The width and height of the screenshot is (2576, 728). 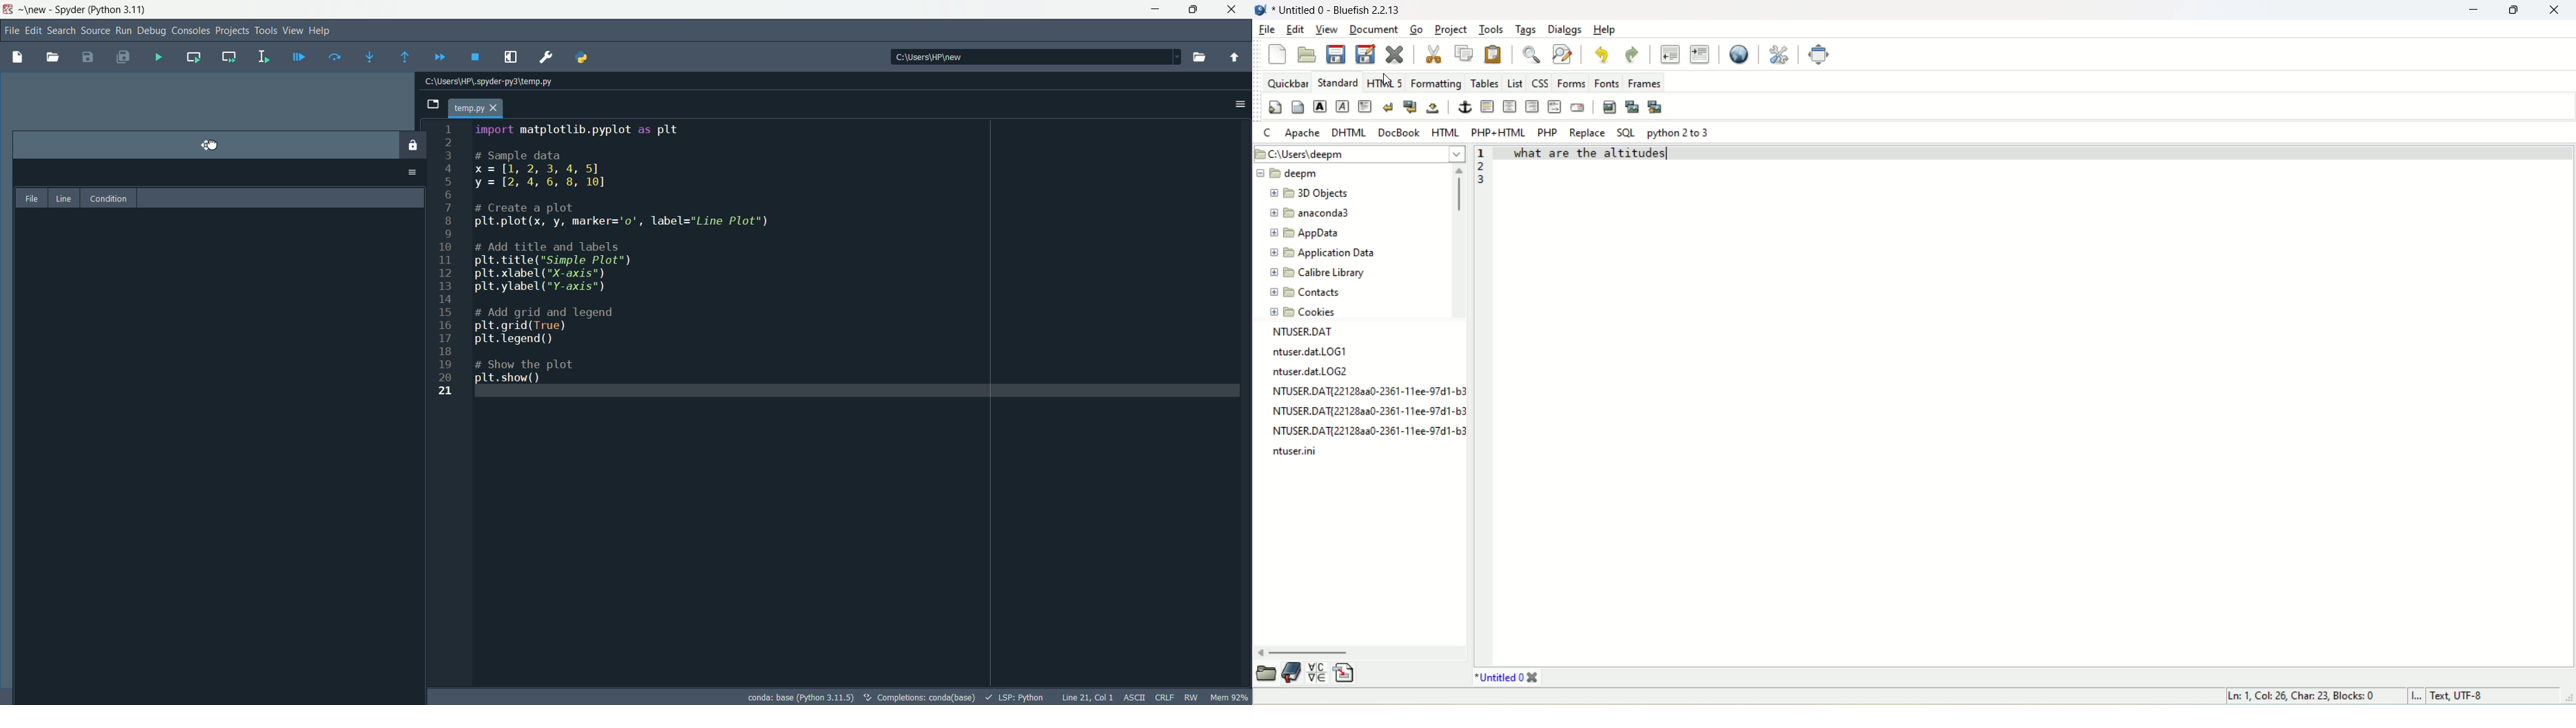 What do you see at coordinates (209, 142) in the screenshot?
I see `cursor` at bounding box center [209, 142].